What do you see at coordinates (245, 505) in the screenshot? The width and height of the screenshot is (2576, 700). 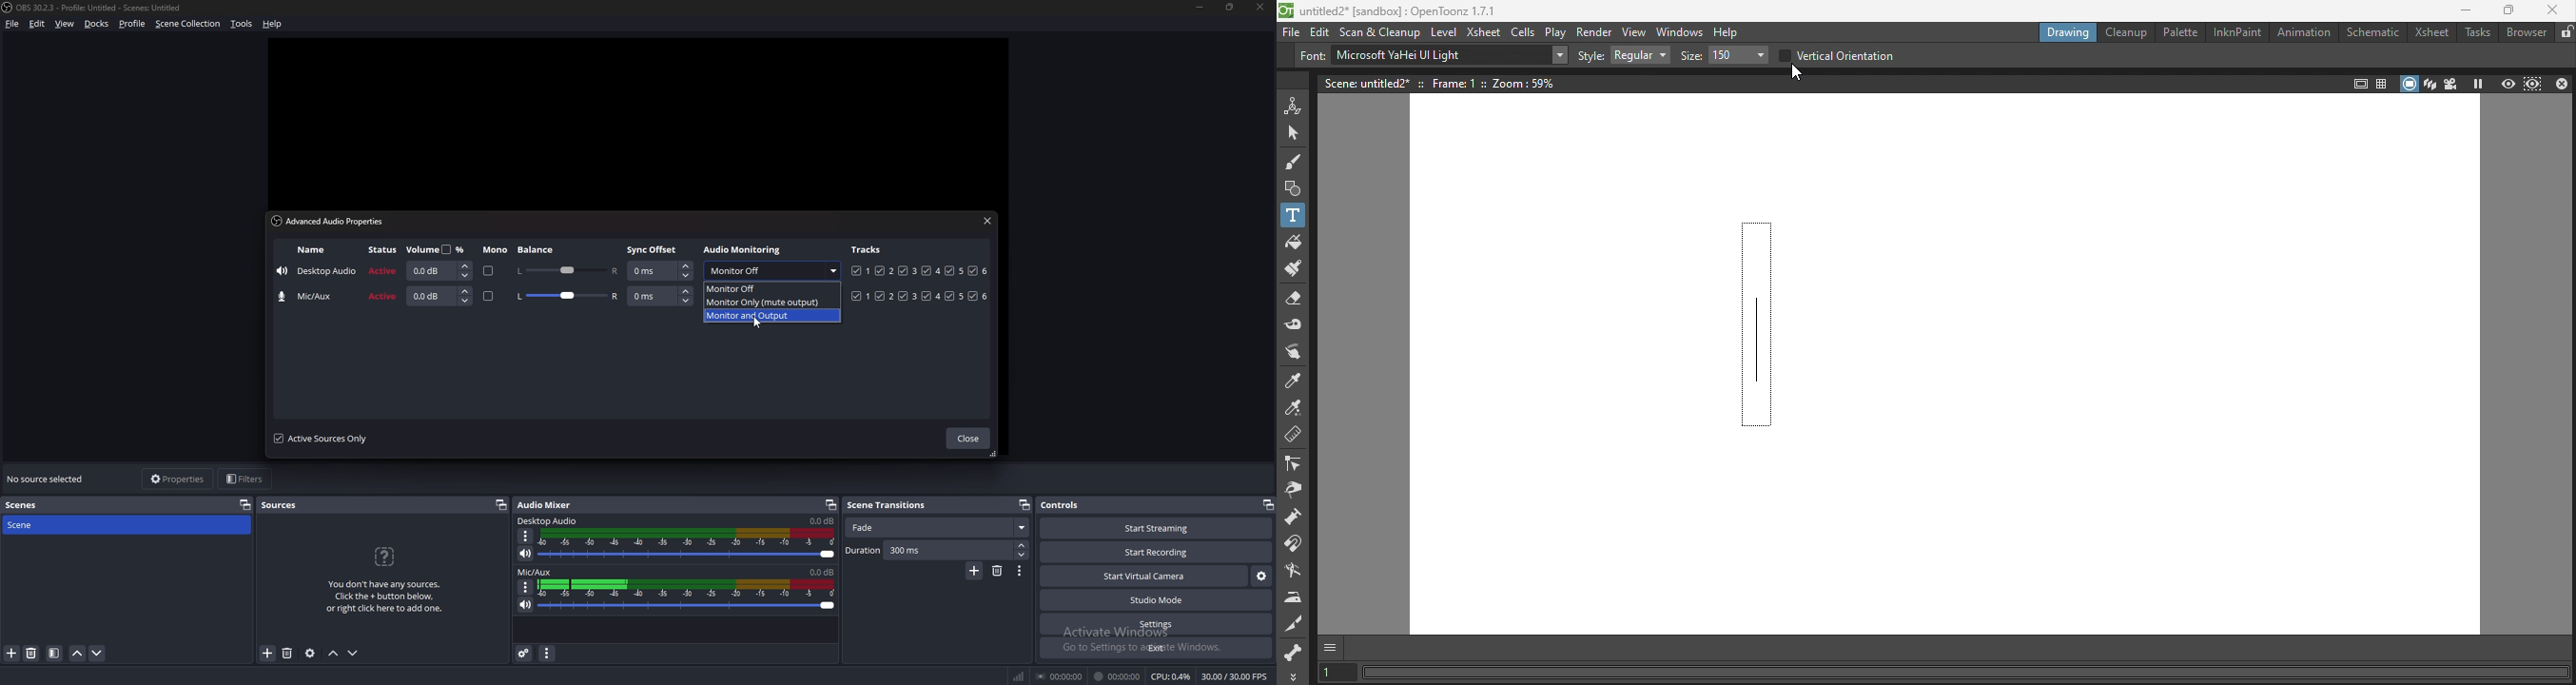 I see `pop out` at bounding box center [245, 505].